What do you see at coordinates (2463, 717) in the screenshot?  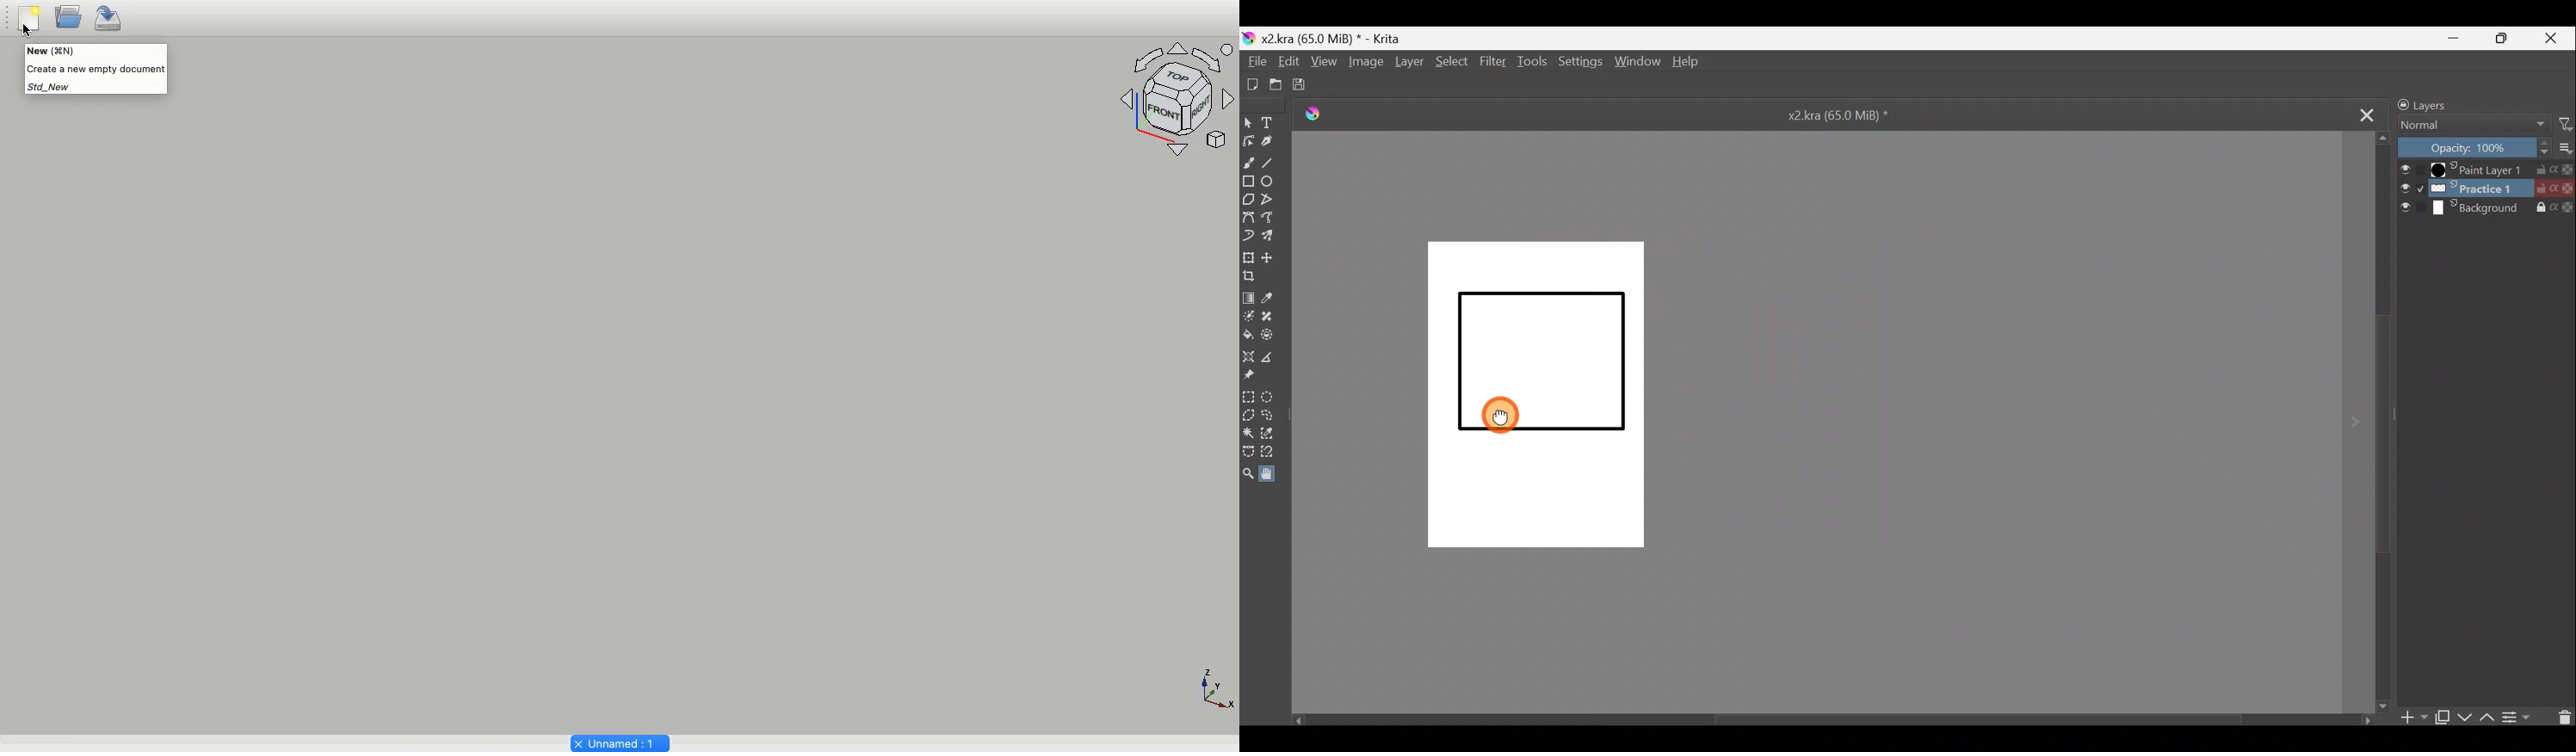 I see `Move layer/mask down` at bounding box center [2463, 717].